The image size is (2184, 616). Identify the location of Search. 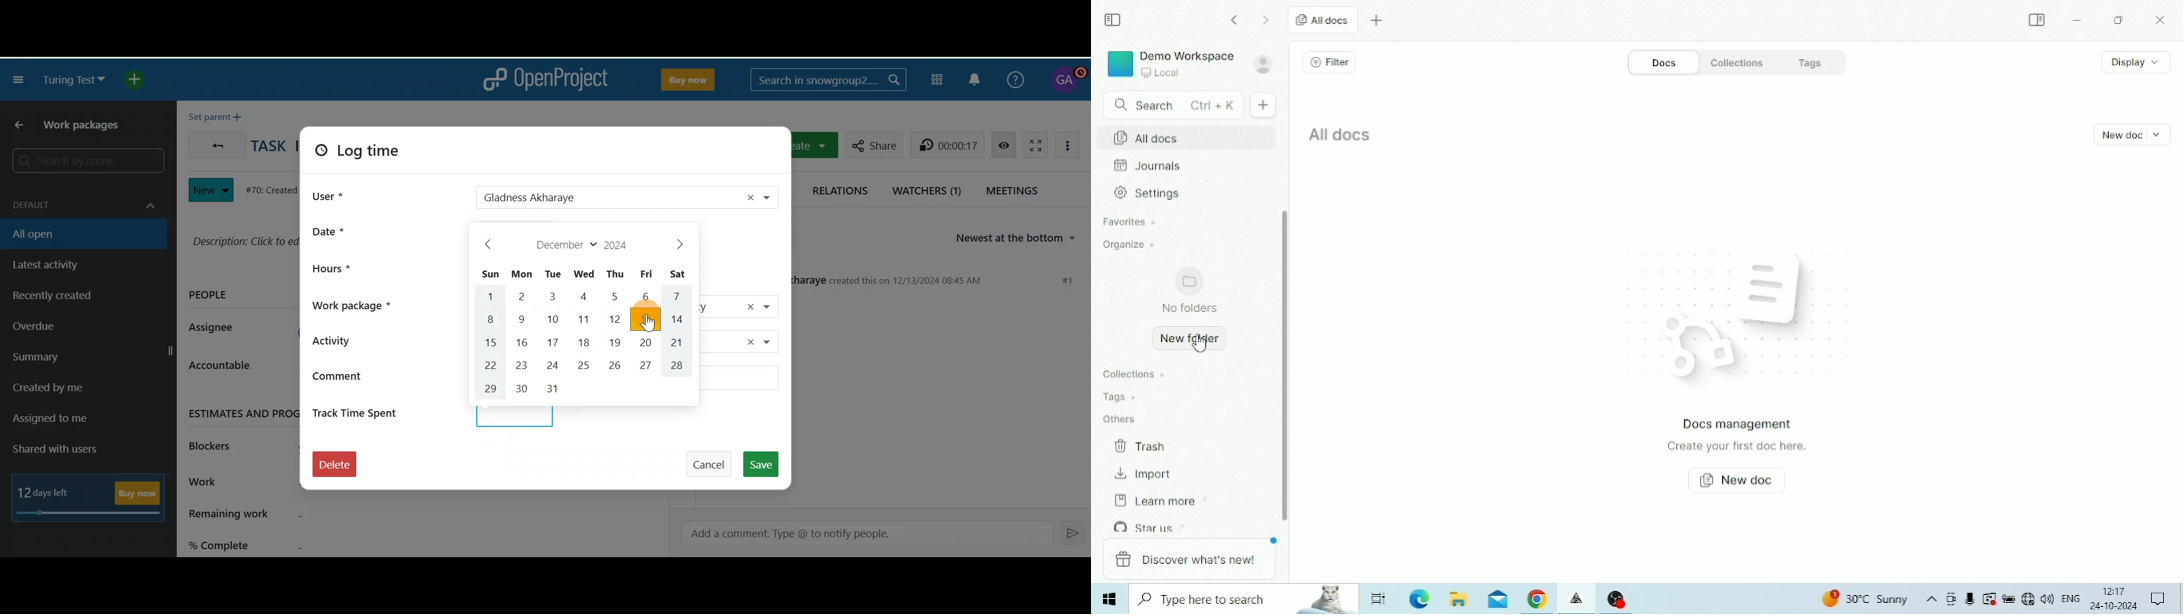
(1172, 106).